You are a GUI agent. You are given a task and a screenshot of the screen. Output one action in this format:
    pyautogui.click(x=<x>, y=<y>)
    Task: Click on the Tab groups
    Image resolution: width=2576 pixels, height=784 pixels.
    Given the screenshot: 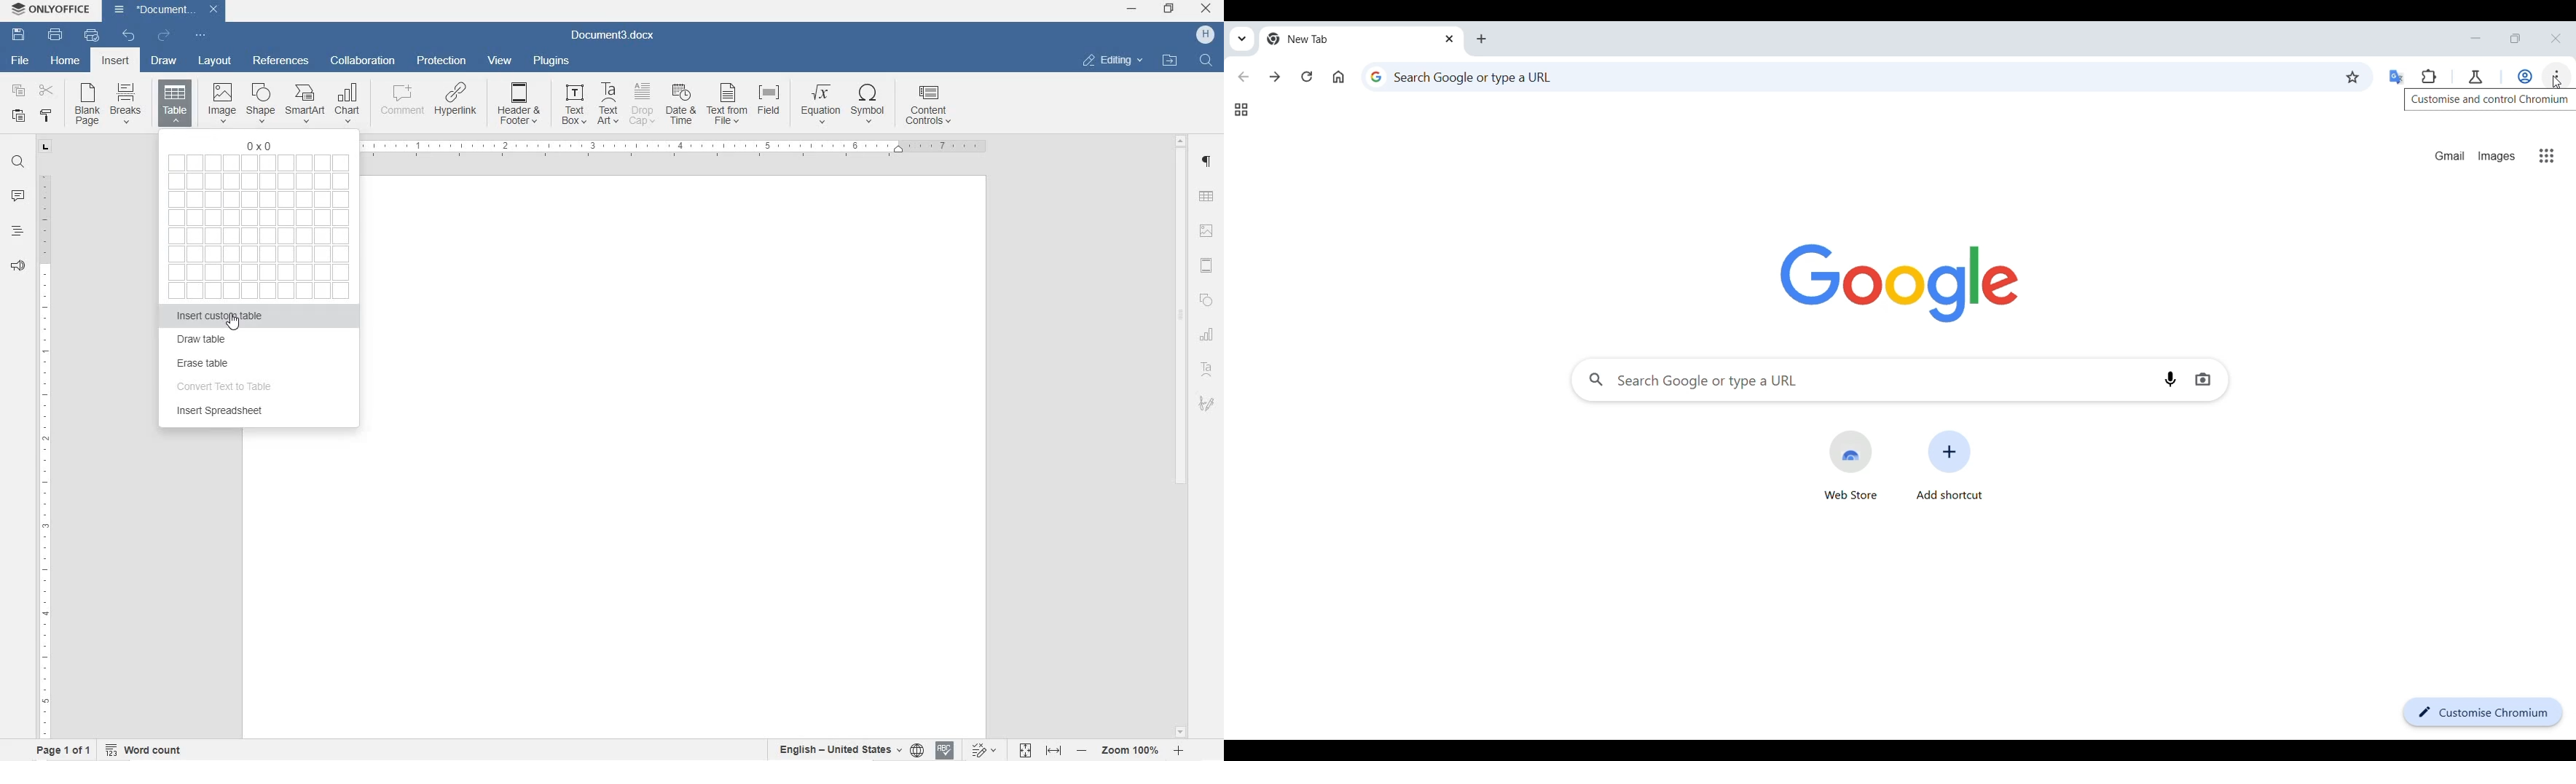 What is the action you would take?
    pyautogui.click(x=1241, y=110)
    